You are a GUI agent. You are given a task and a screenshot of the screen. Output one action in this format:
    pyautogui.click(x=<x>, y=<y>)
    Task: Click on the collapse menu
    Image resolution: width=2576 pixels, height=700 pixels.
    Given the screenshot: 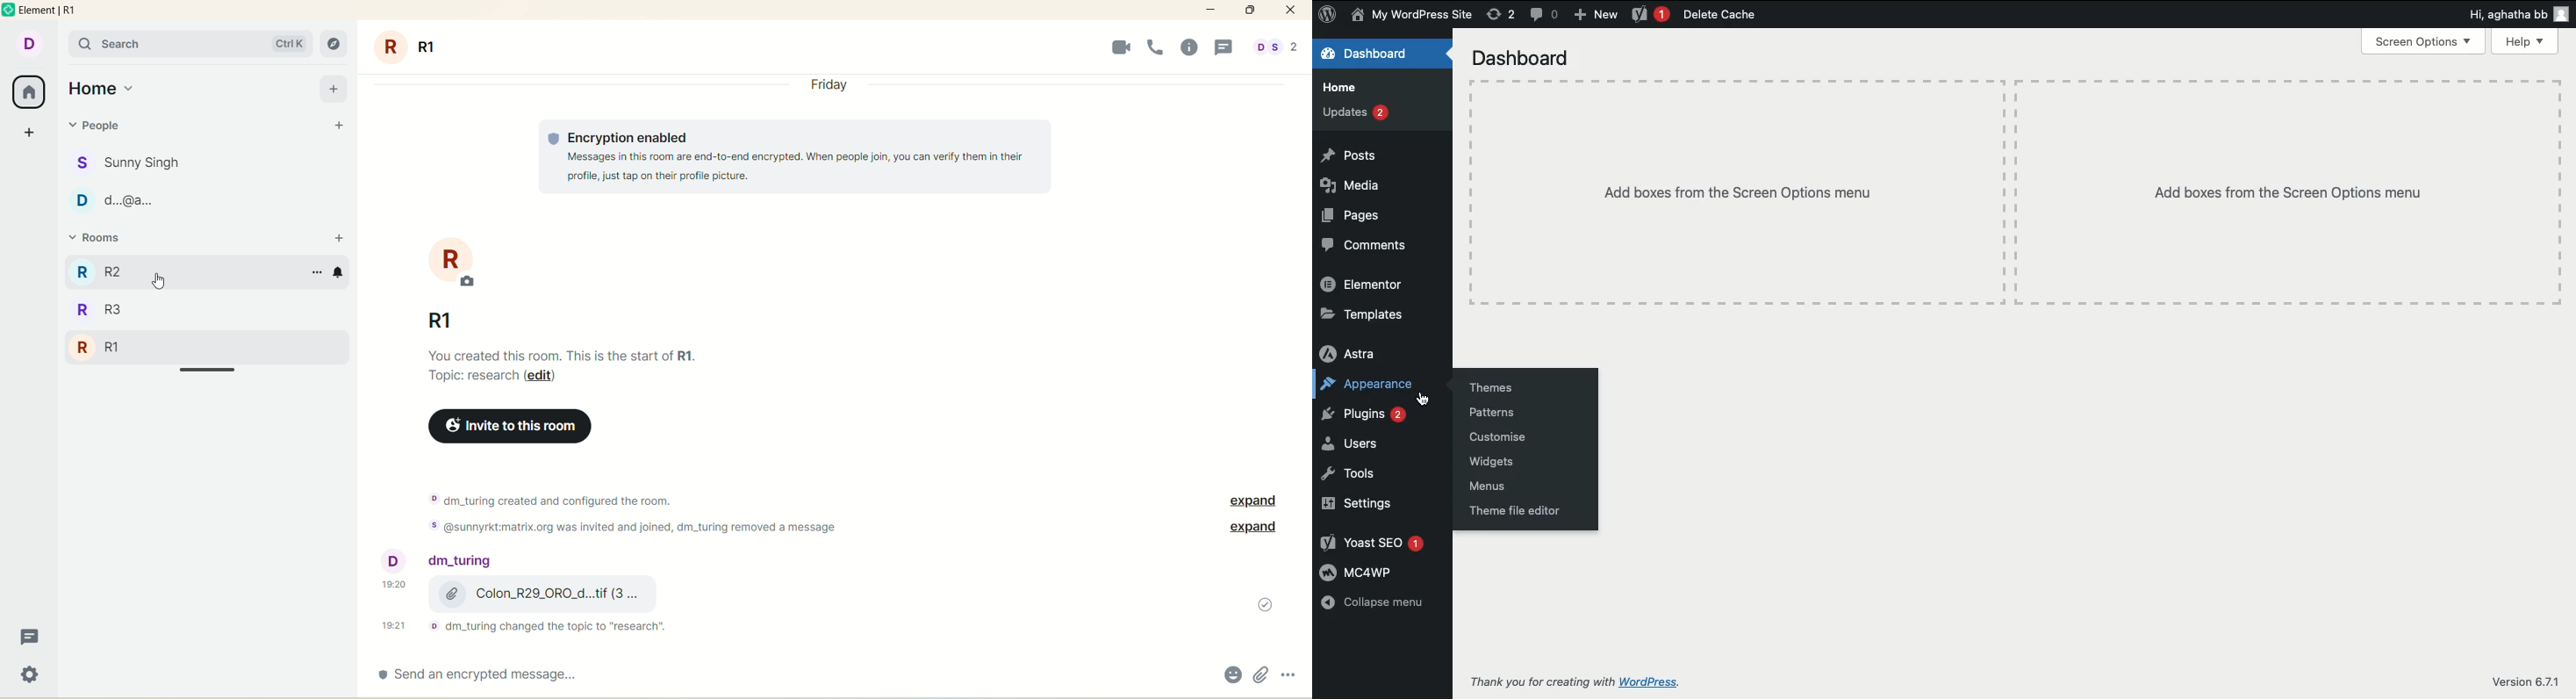 What is the action you would take?
    pyautogui.click(x=1381, y=605)
    